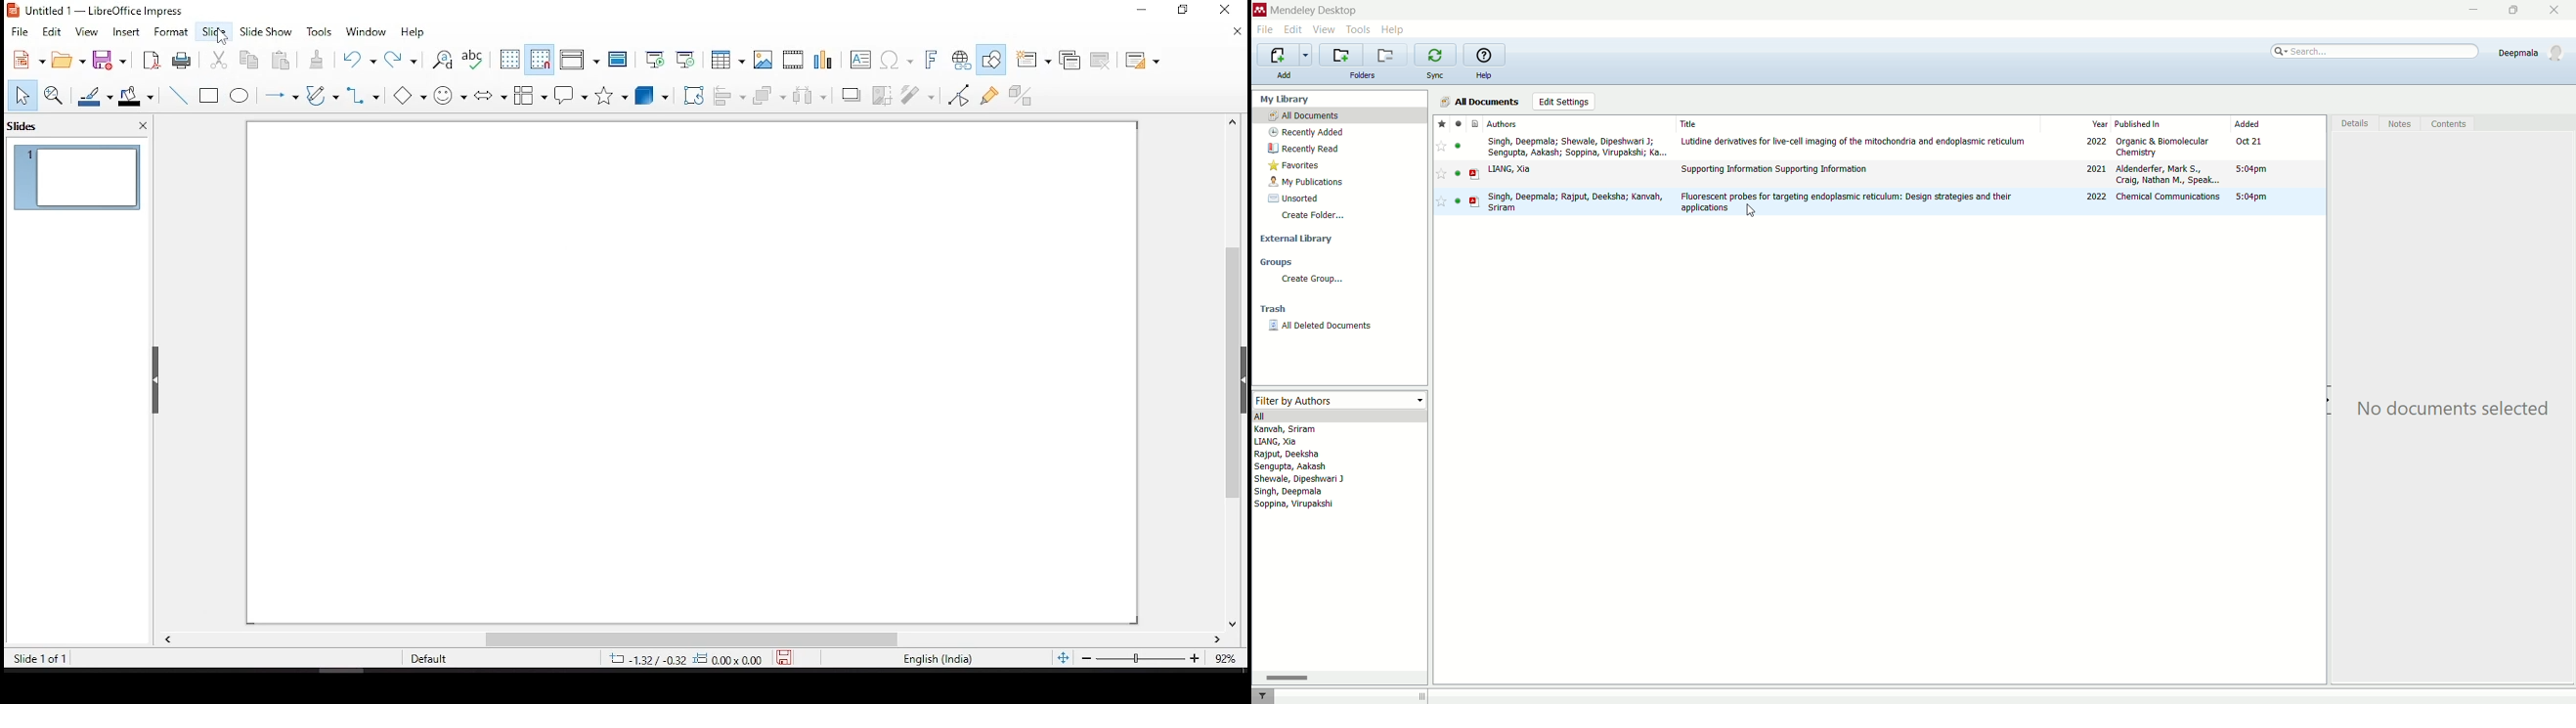 Image resolution: width=2576 pixels, height=728 pixels. What do you see at coordinates (182, 62) in the screenshot?
I see `print` at bounding box center [182, 62].